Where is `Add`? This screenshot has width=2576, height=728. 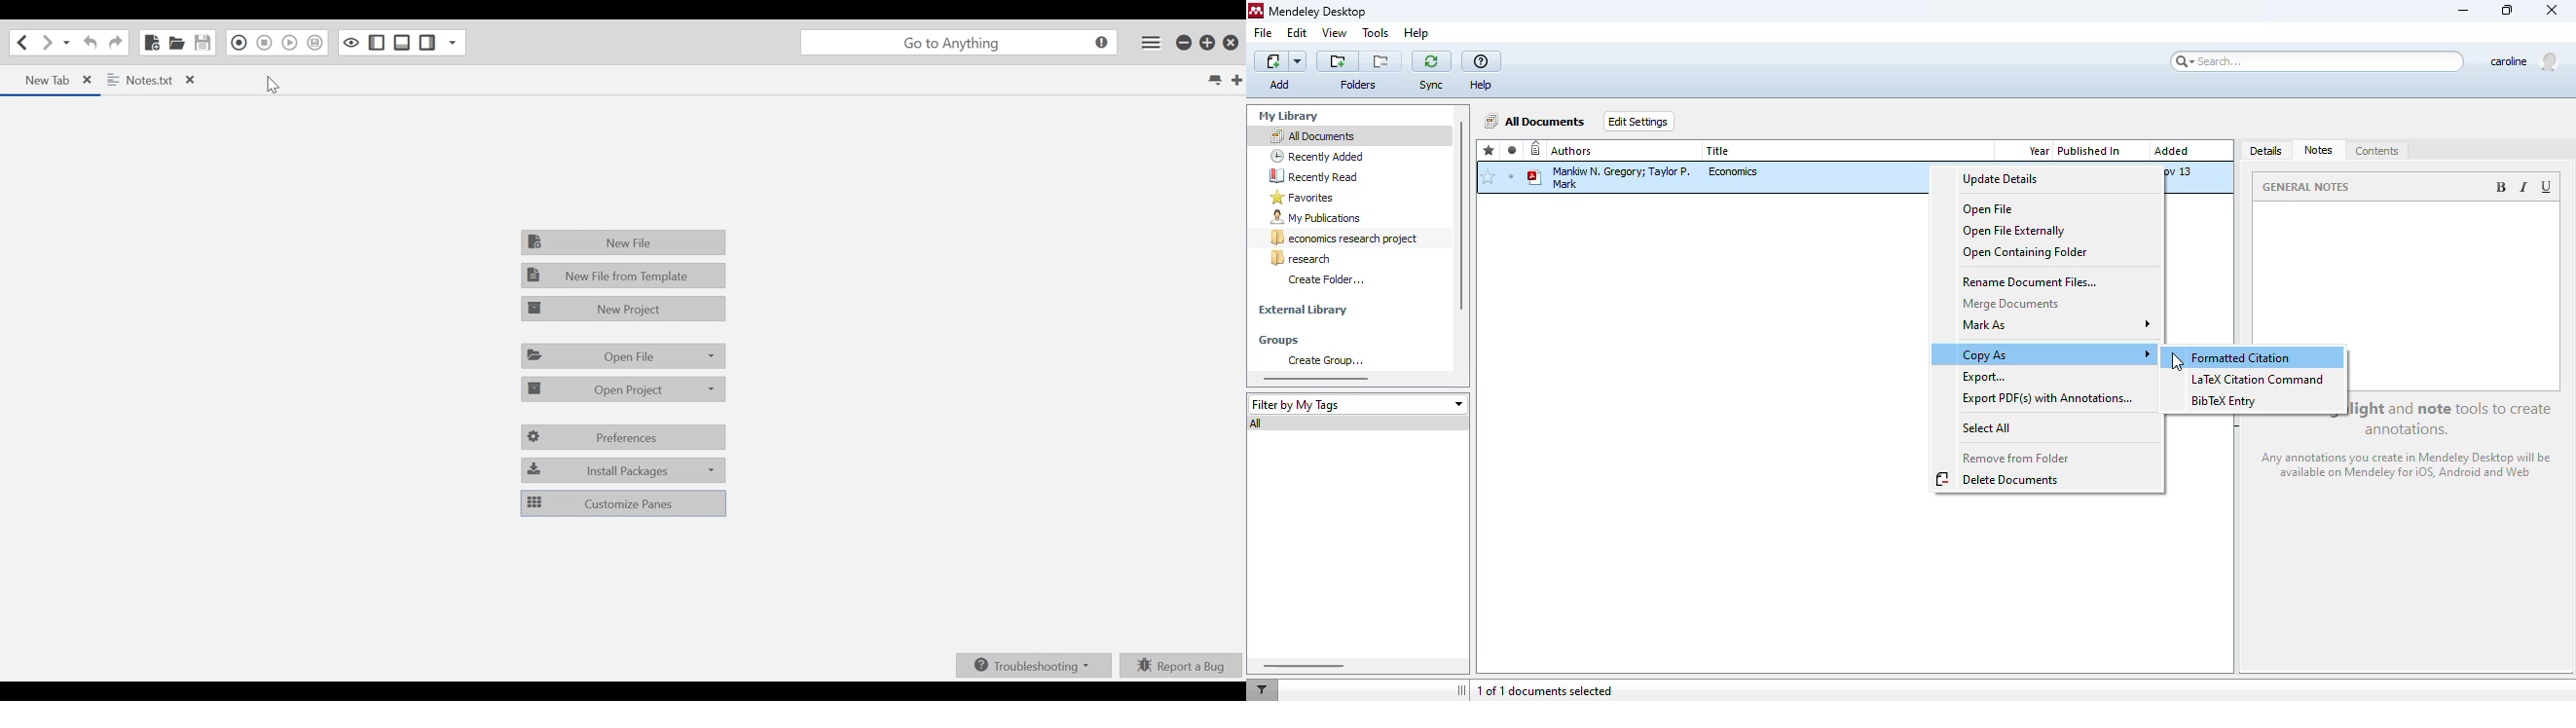
Add is located at coordinates (1281, 84).